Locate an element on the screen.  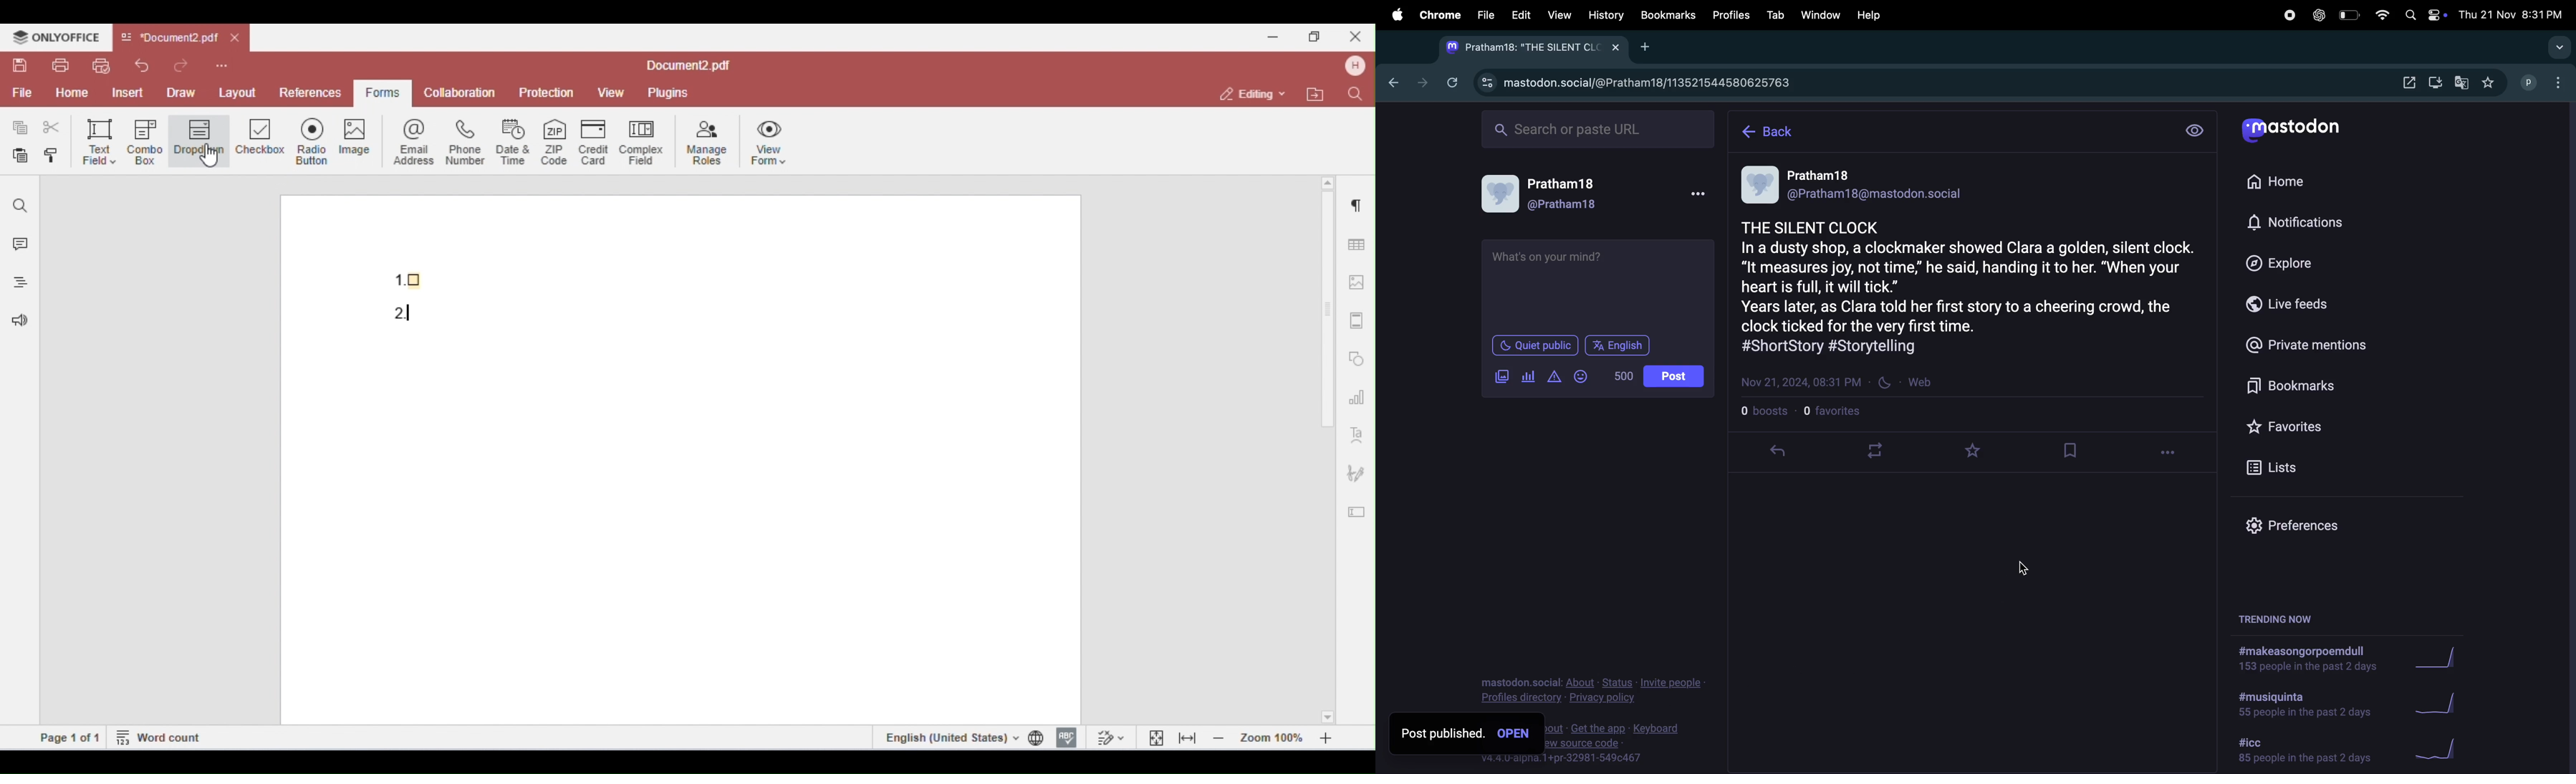
trending now is located at coordinates (2282, 616).